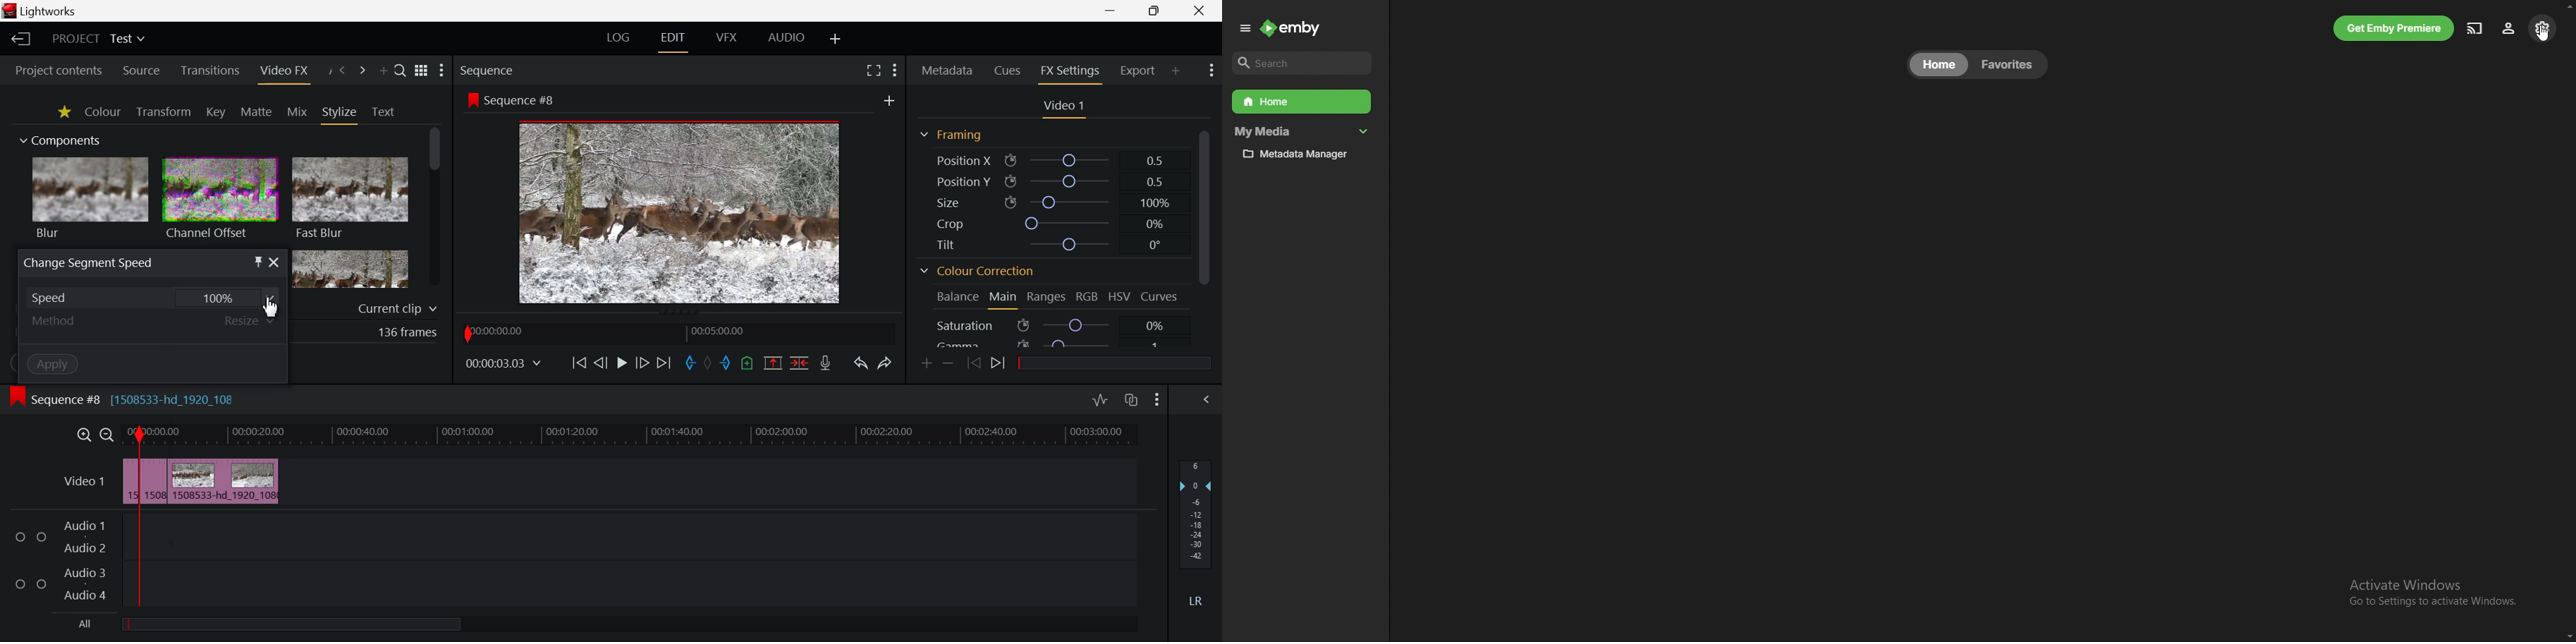  Describe the element at coordinates (950, 137) in the screenshot. I see `Framing Section` at that location.